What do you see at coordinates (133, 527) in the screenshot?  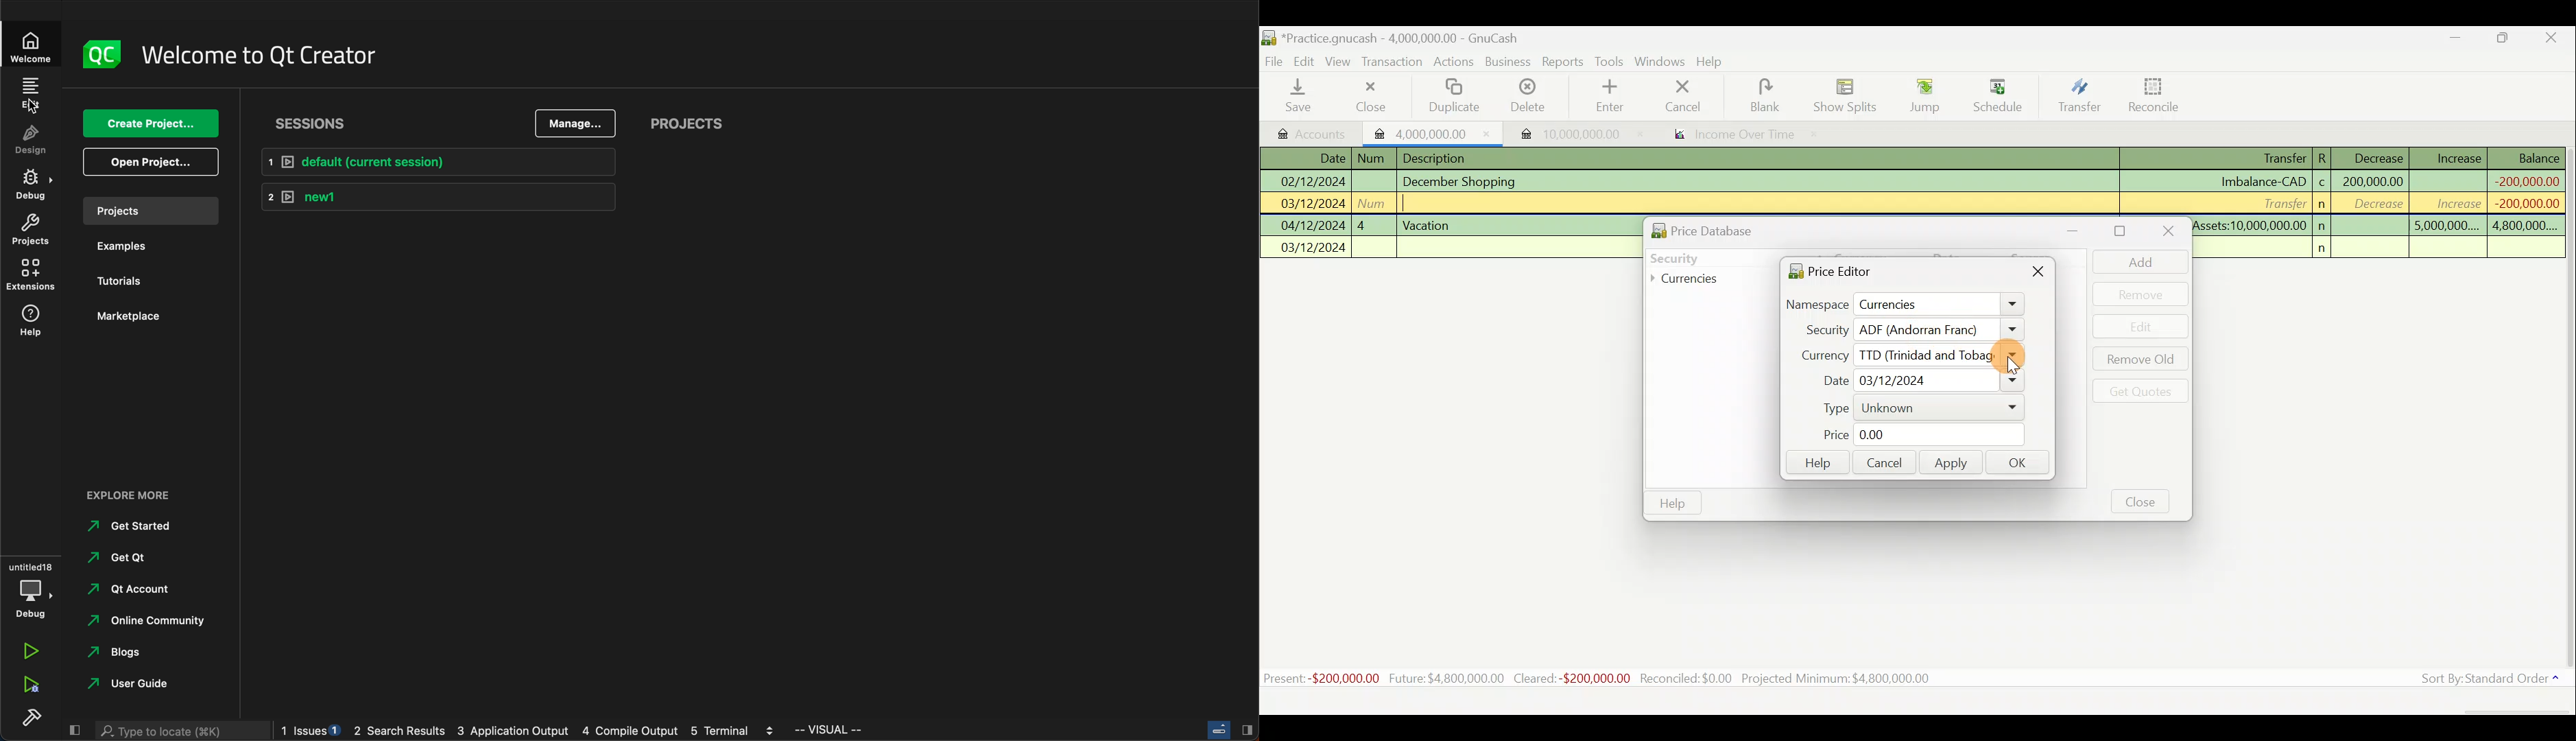 I see `started` at bounding box center [133, 527].